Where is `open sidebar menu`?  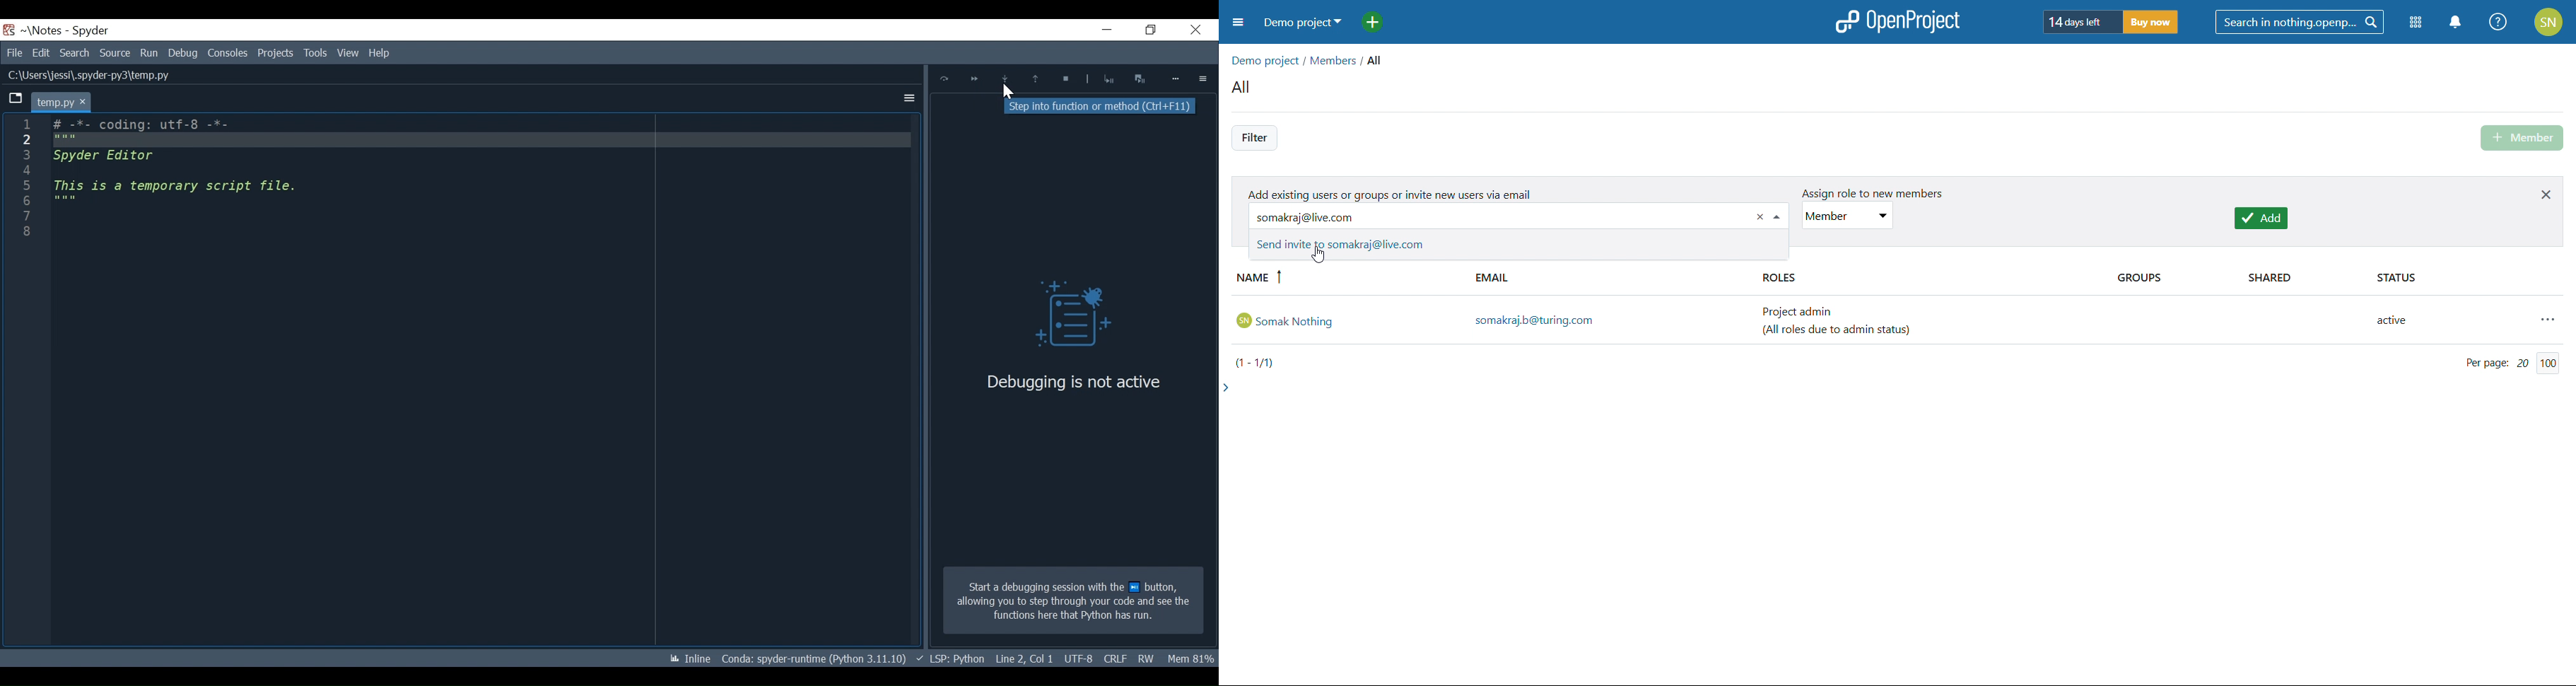
open sidebar menu is located at coordinates (1238, 23).